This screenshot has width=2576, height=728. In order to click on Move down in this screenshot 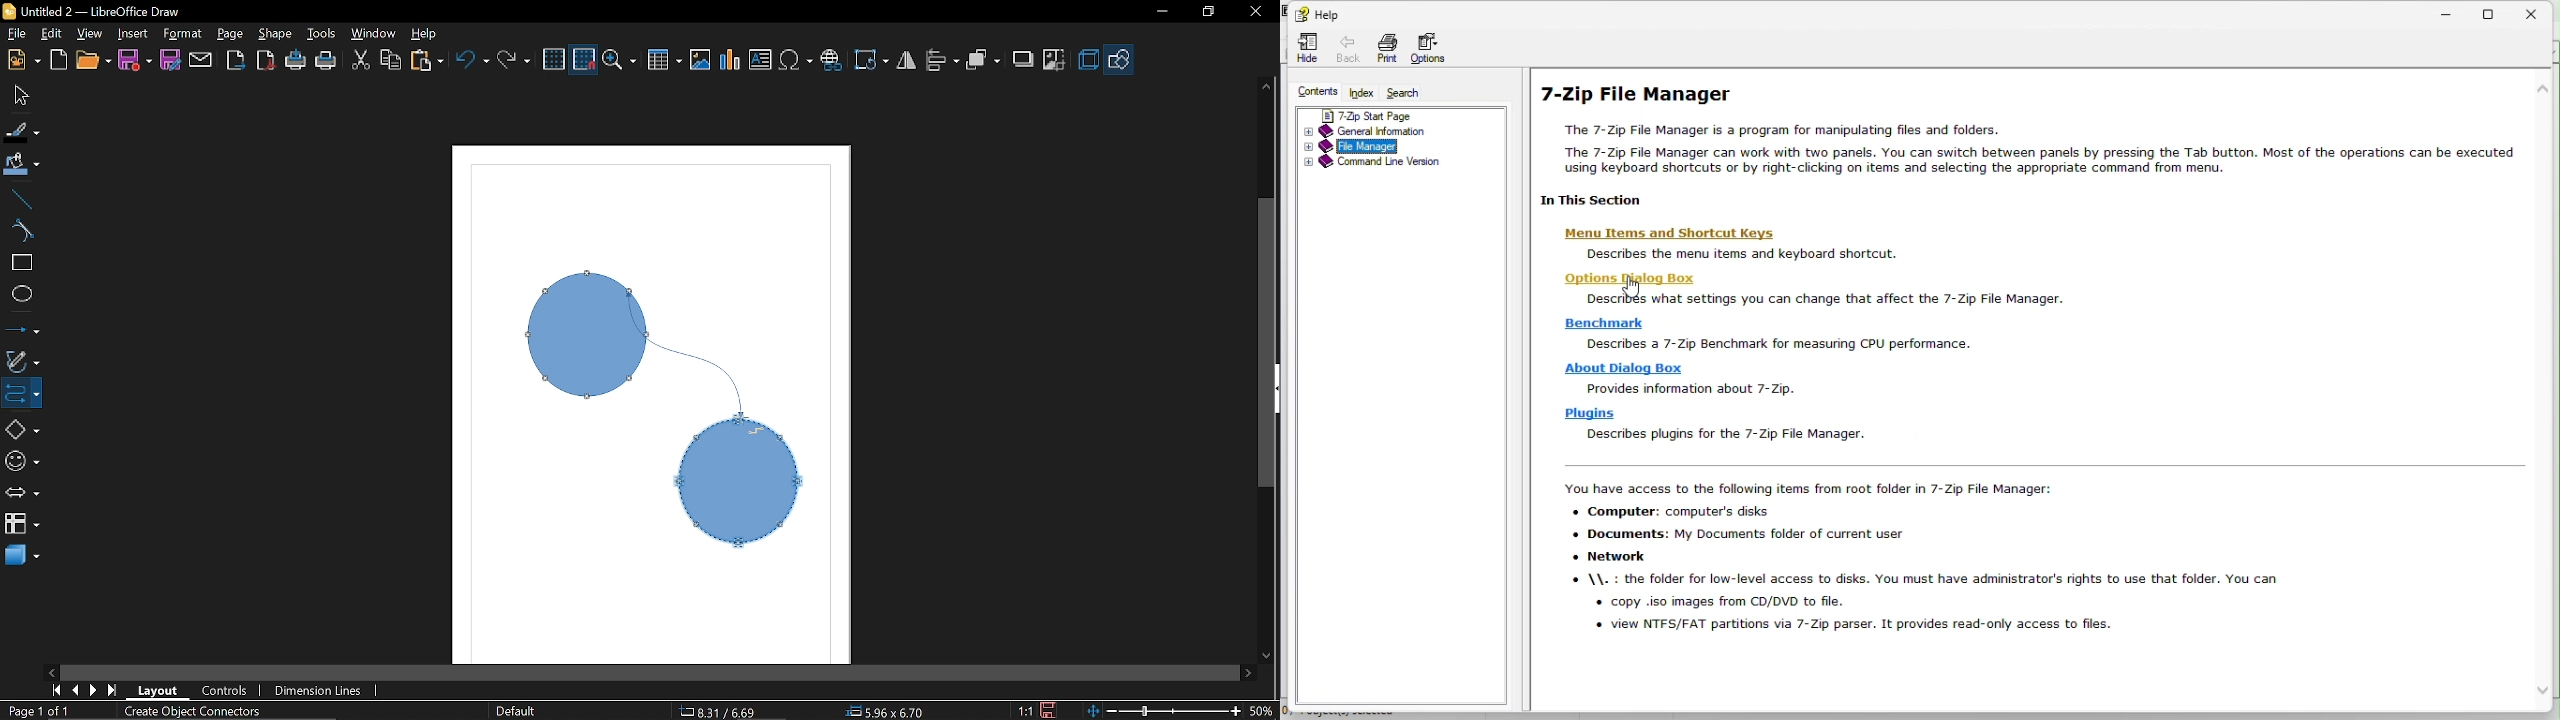, I will do `click(1270, 659)`.